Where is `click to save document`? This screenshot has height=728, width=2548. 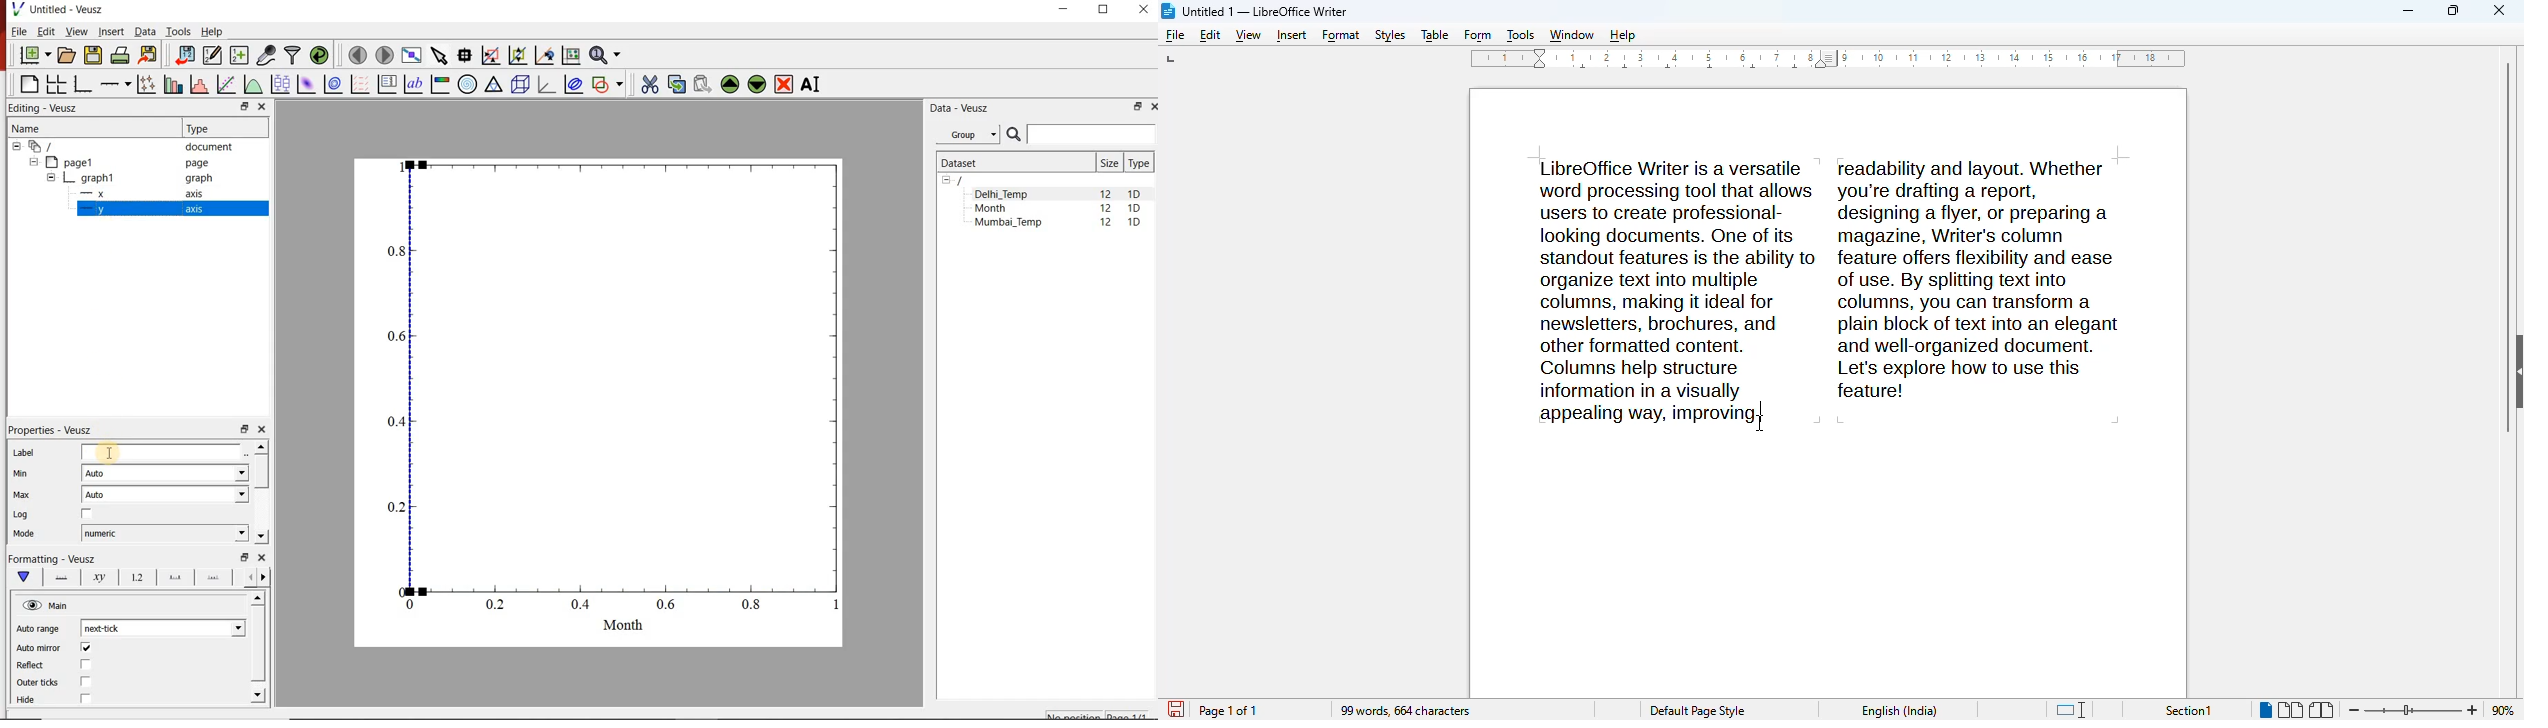 click to save document is located at coordinates (1177, 708).